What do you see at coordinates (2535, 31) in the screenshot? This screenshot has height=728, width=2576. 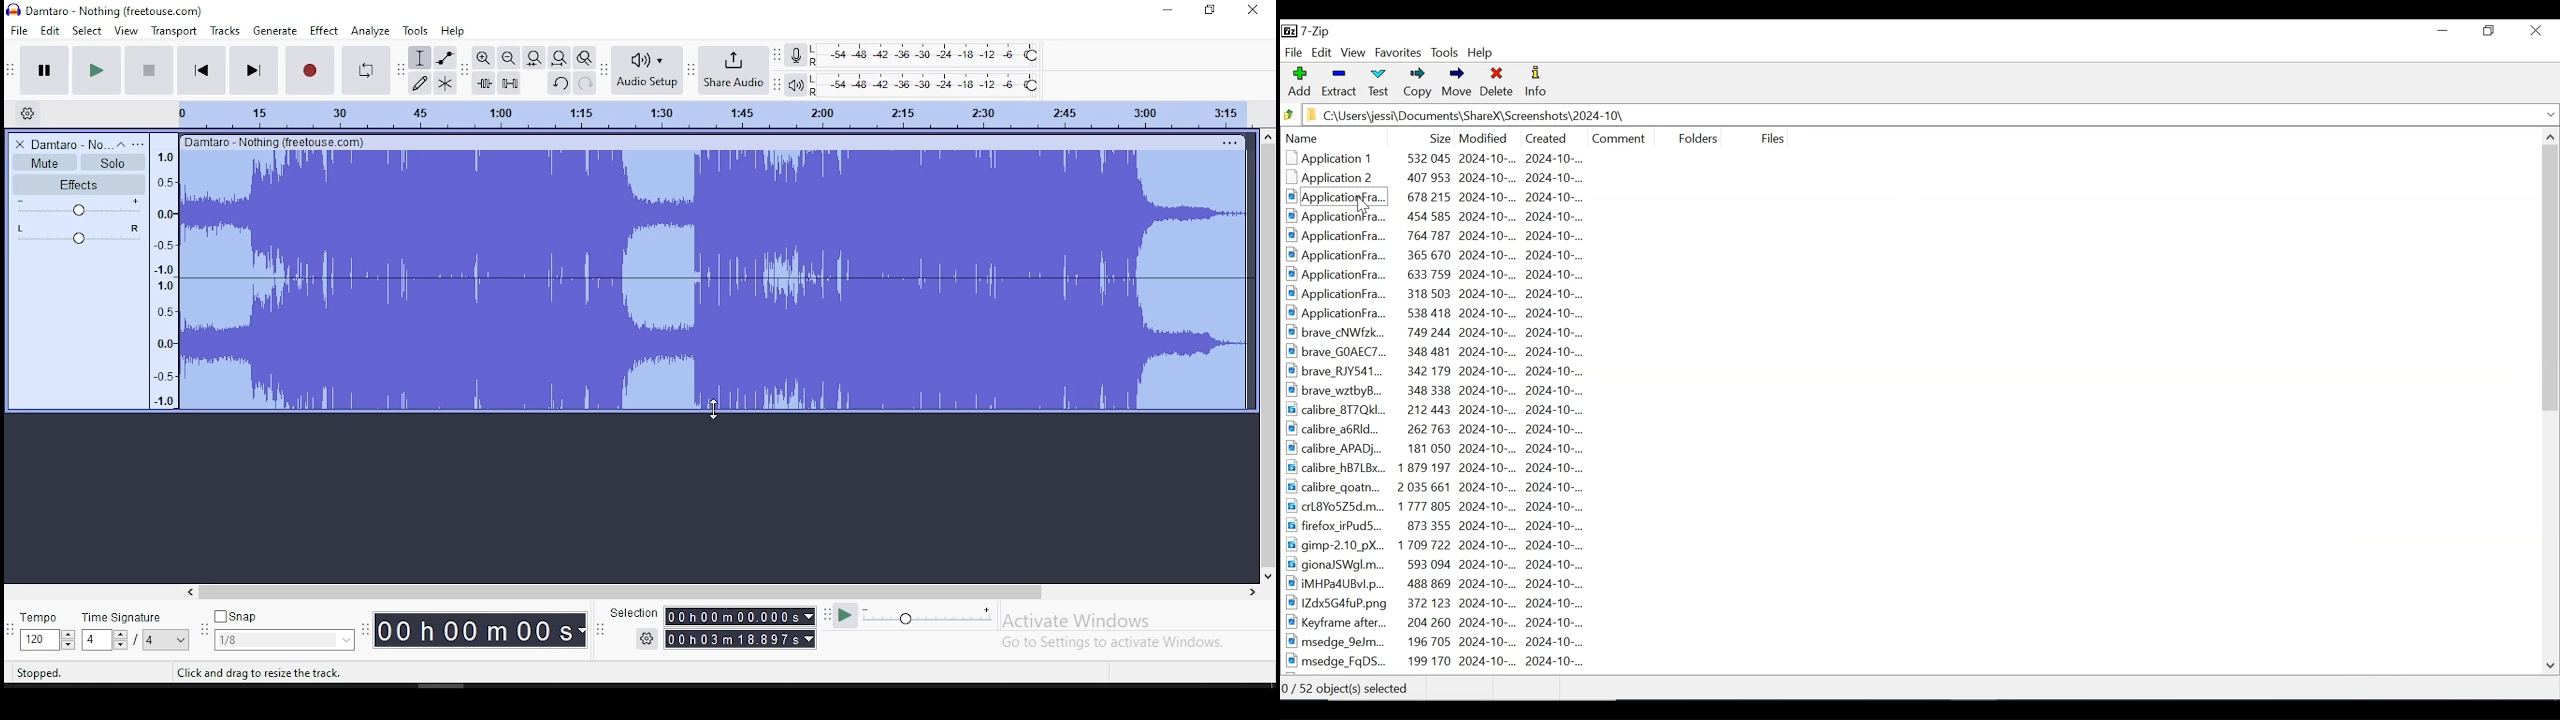 I see `Close` at bounding box center [2535, 31].